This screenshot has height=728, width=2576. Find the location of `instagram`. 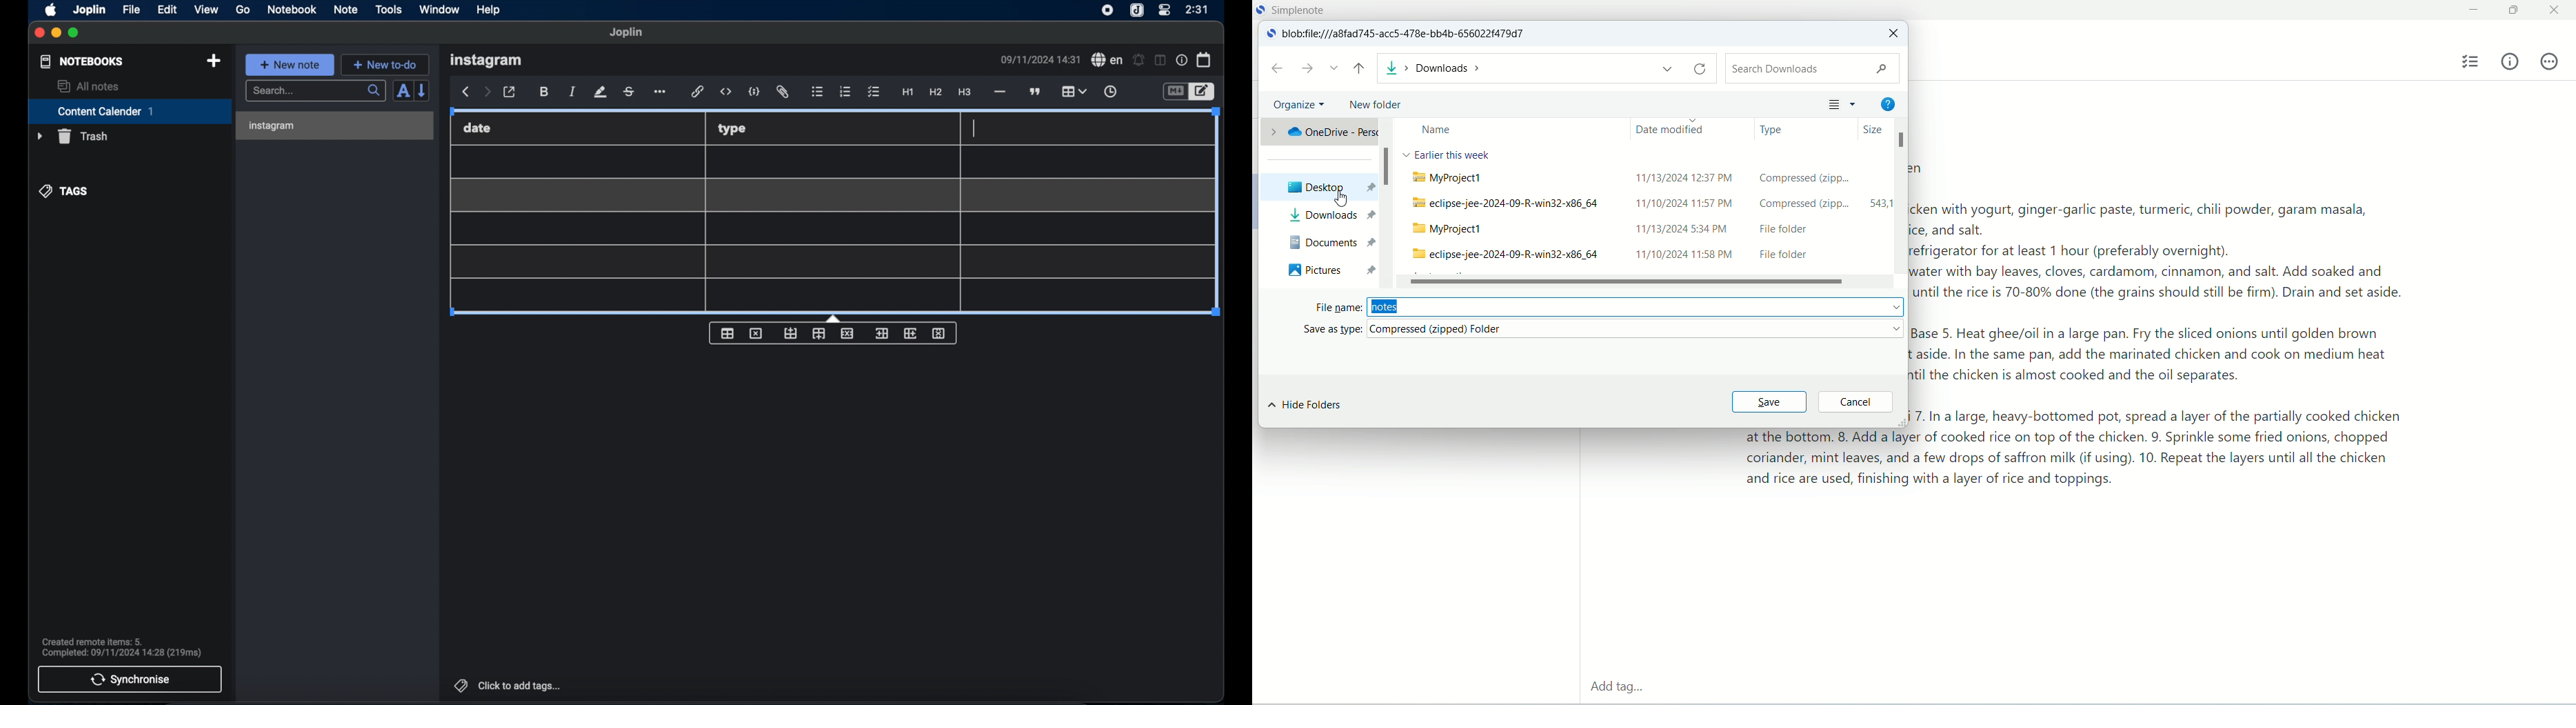

instagram is located at coordinates (274, 126).